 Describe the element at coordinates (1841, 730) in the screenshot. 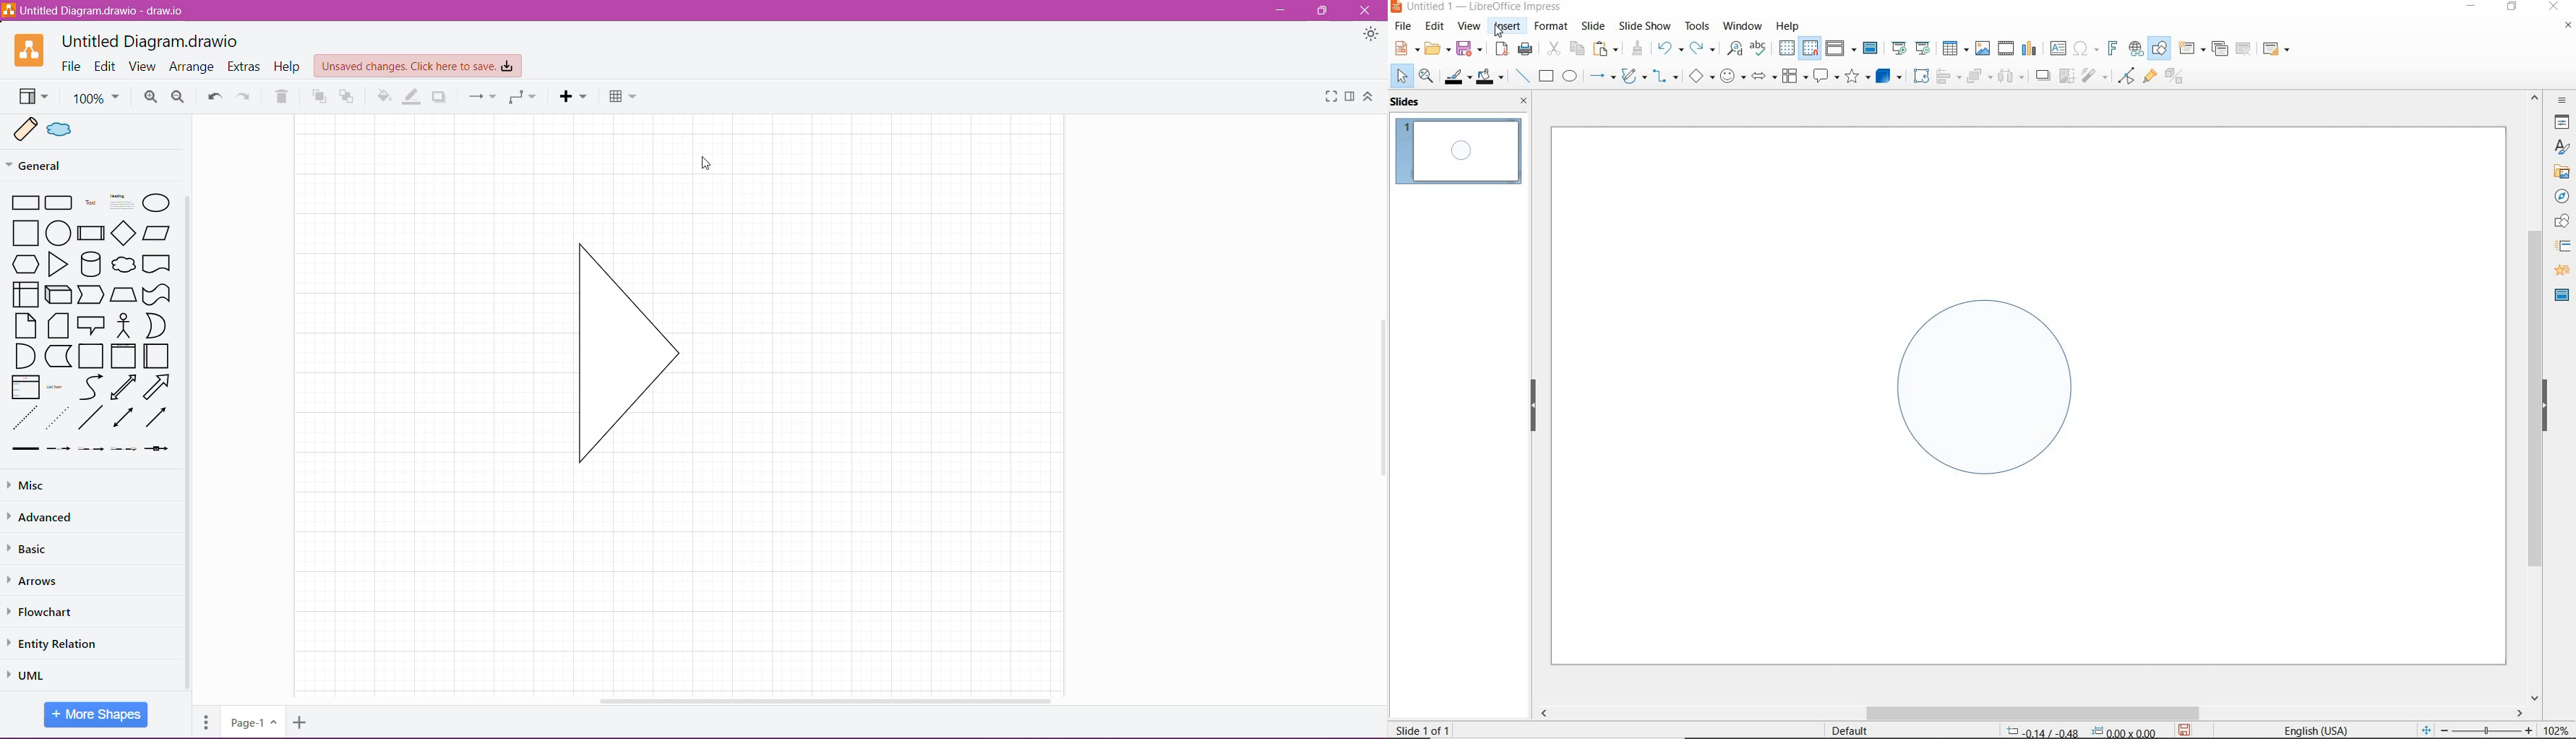

I see `default` at that location.